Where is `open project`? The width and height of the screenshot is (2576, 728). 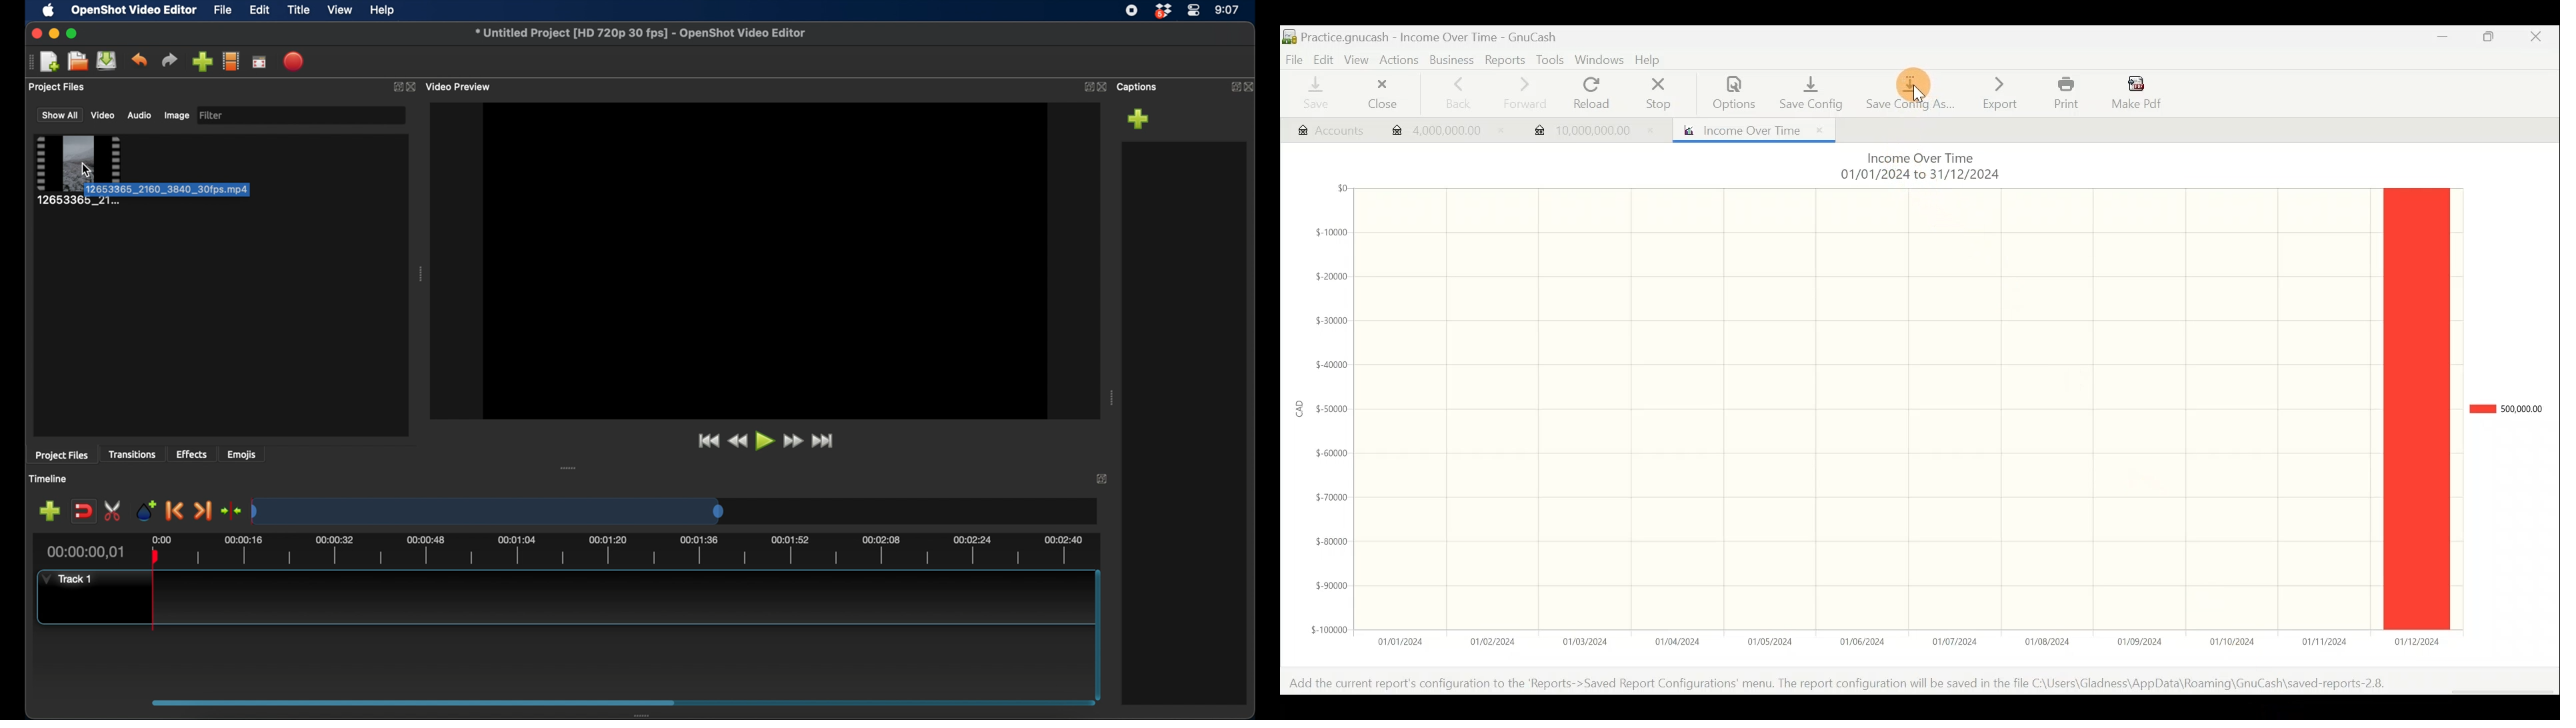
open project is located at coordinates (76, 61).